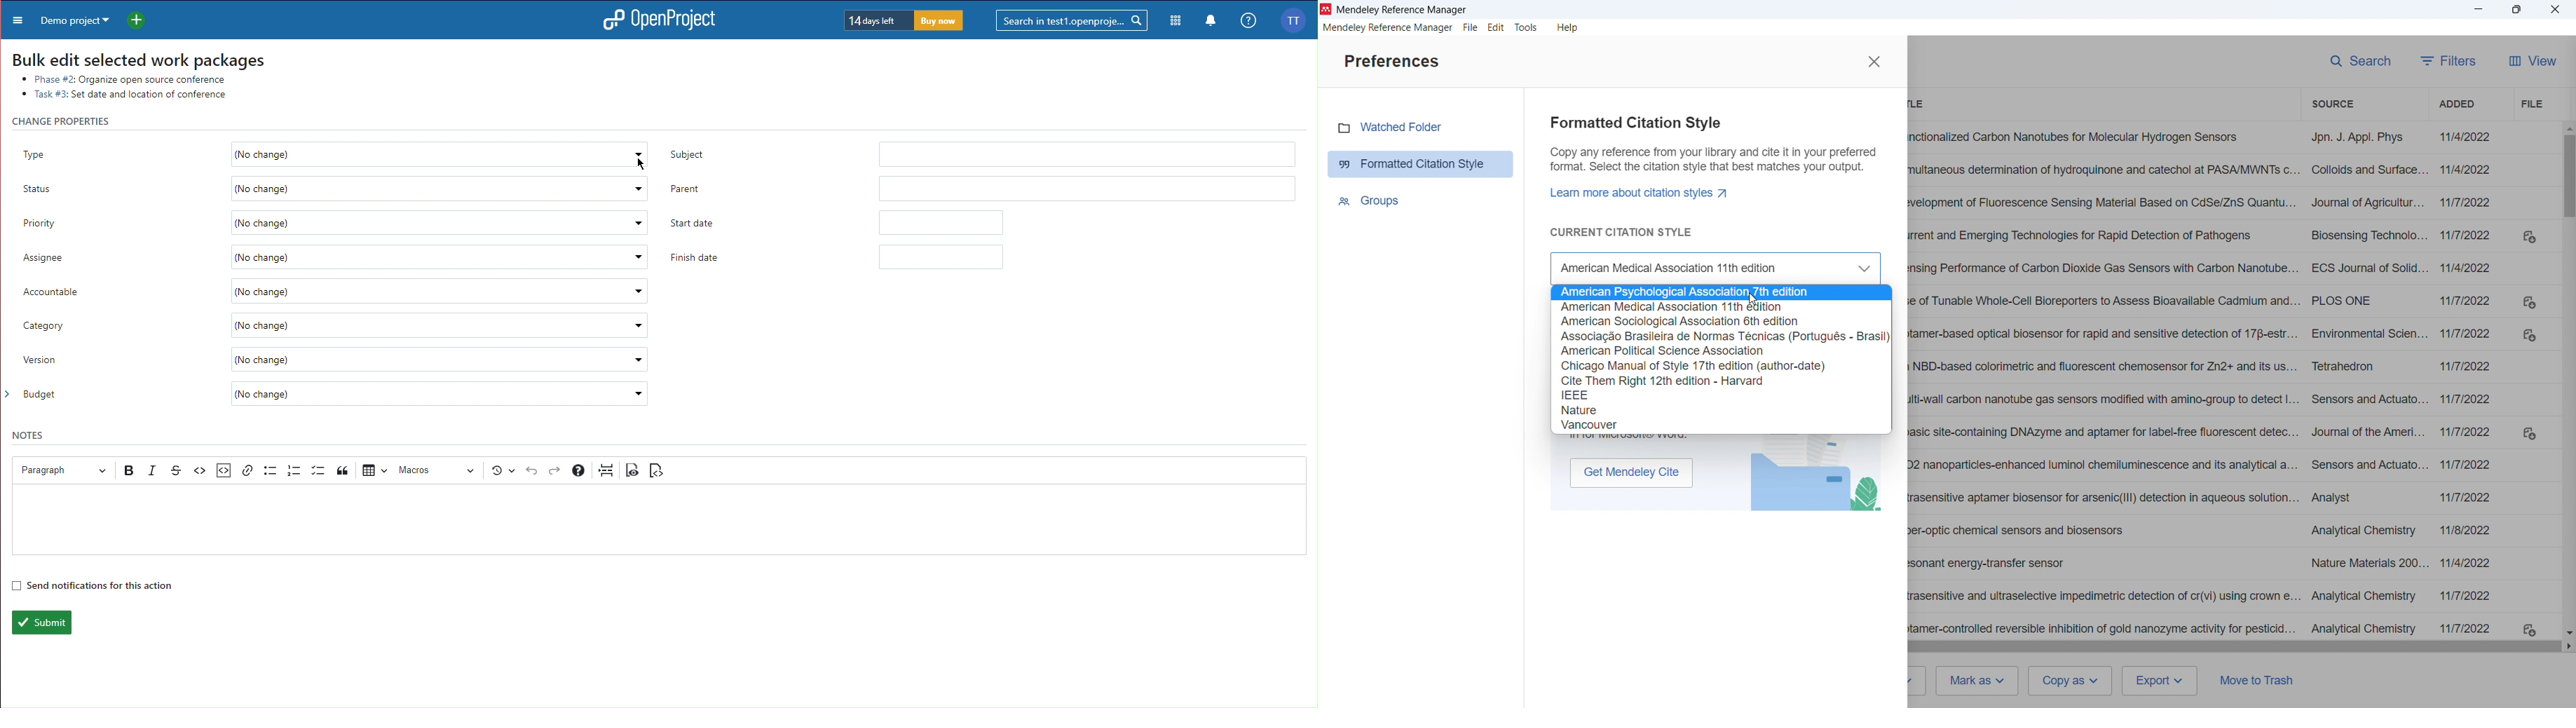  I want to click on Budget, so click(334, 395).